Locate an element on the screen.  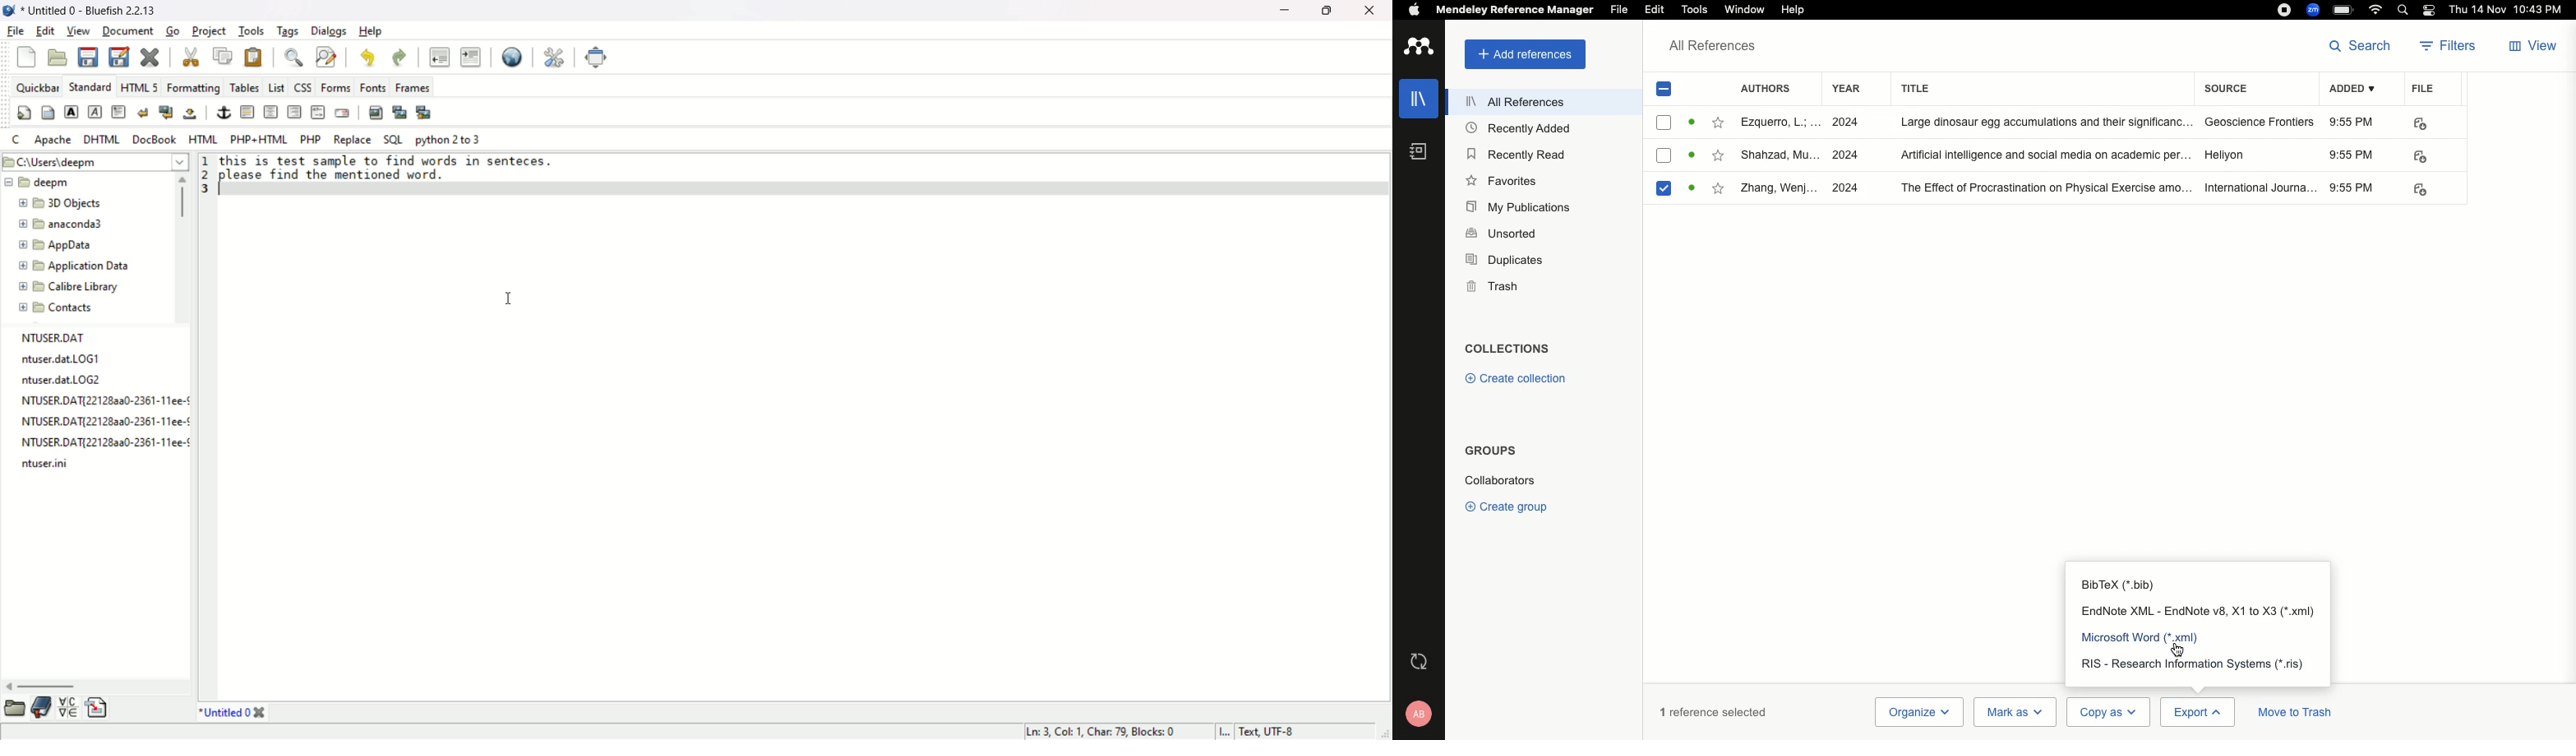
insert image is located at coordinates (375, 112).